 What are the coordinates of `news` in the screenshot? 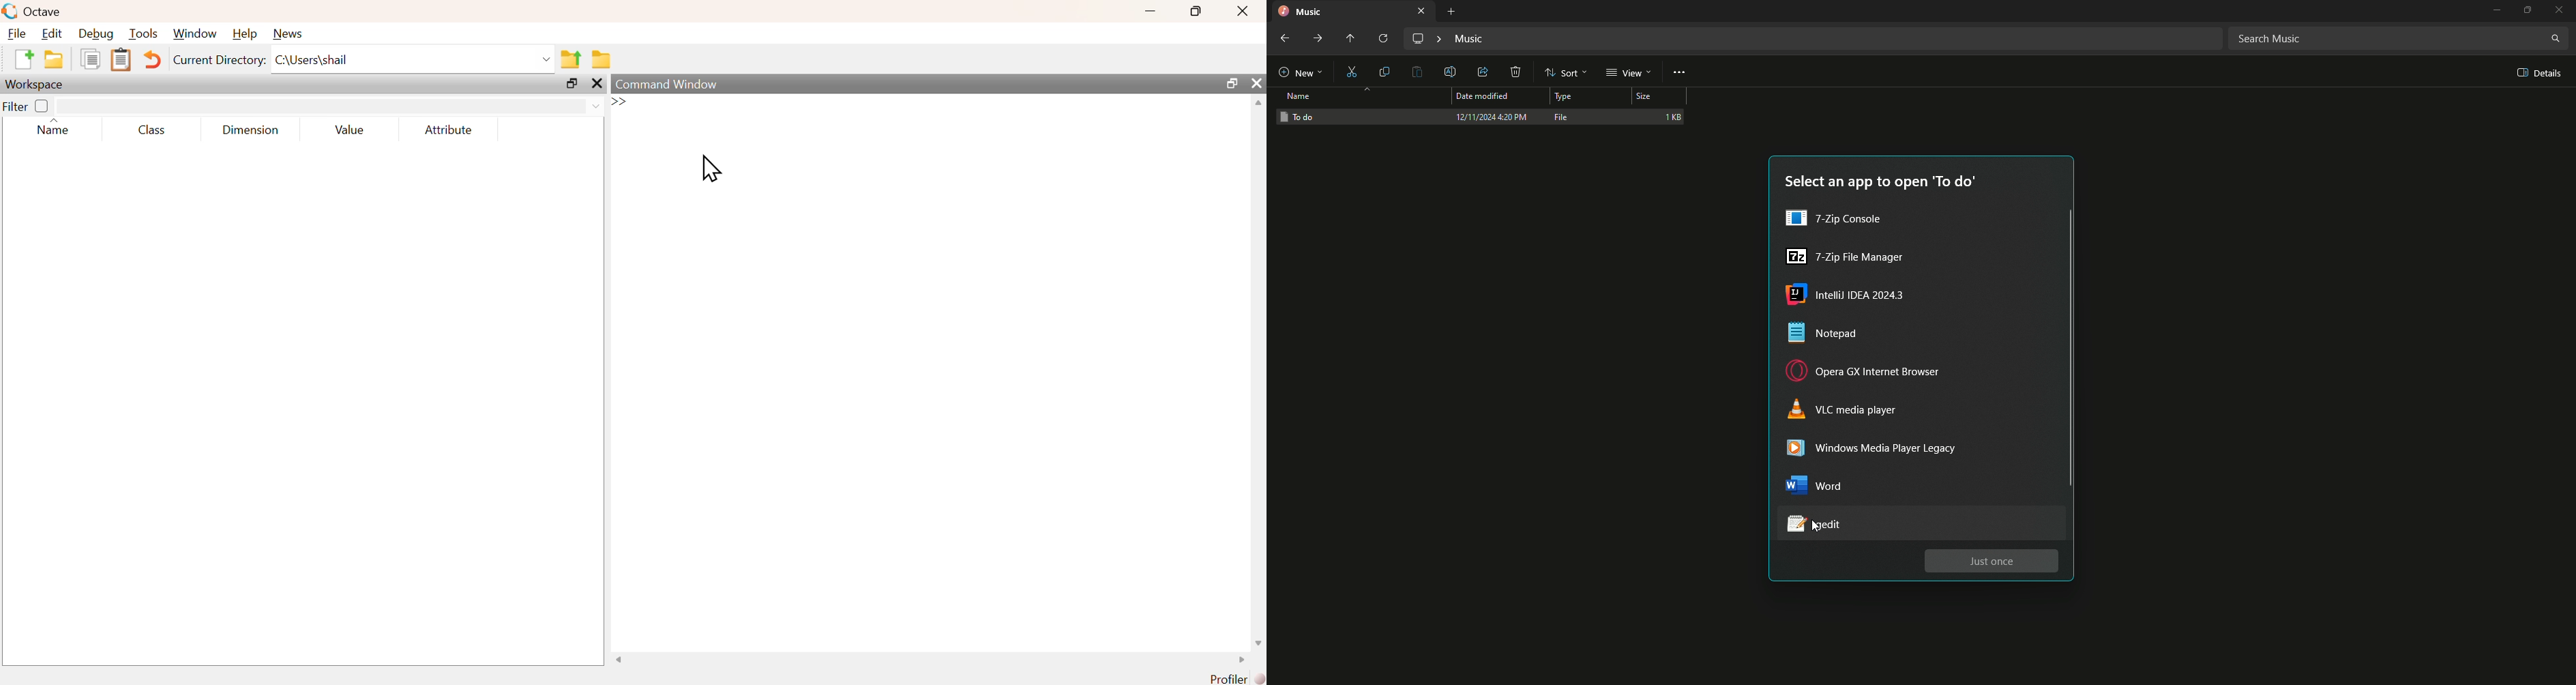 It's located at (288, 33).